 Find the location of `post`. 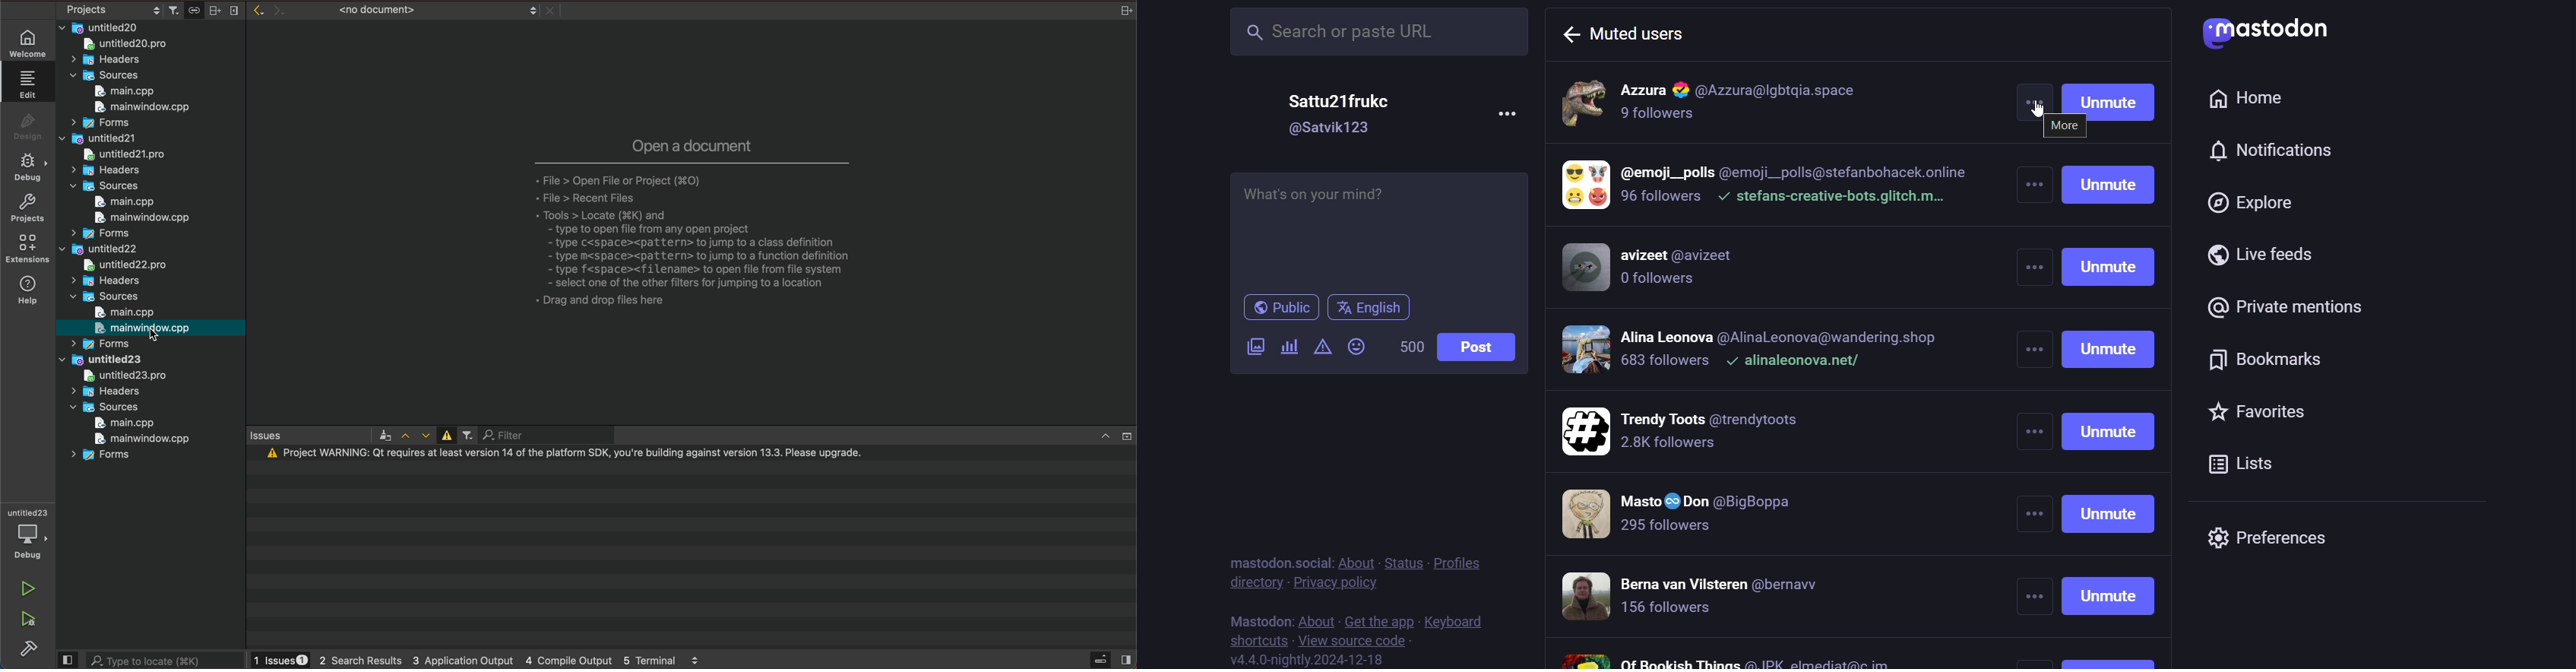

post is located at coordinates (1480, 349).